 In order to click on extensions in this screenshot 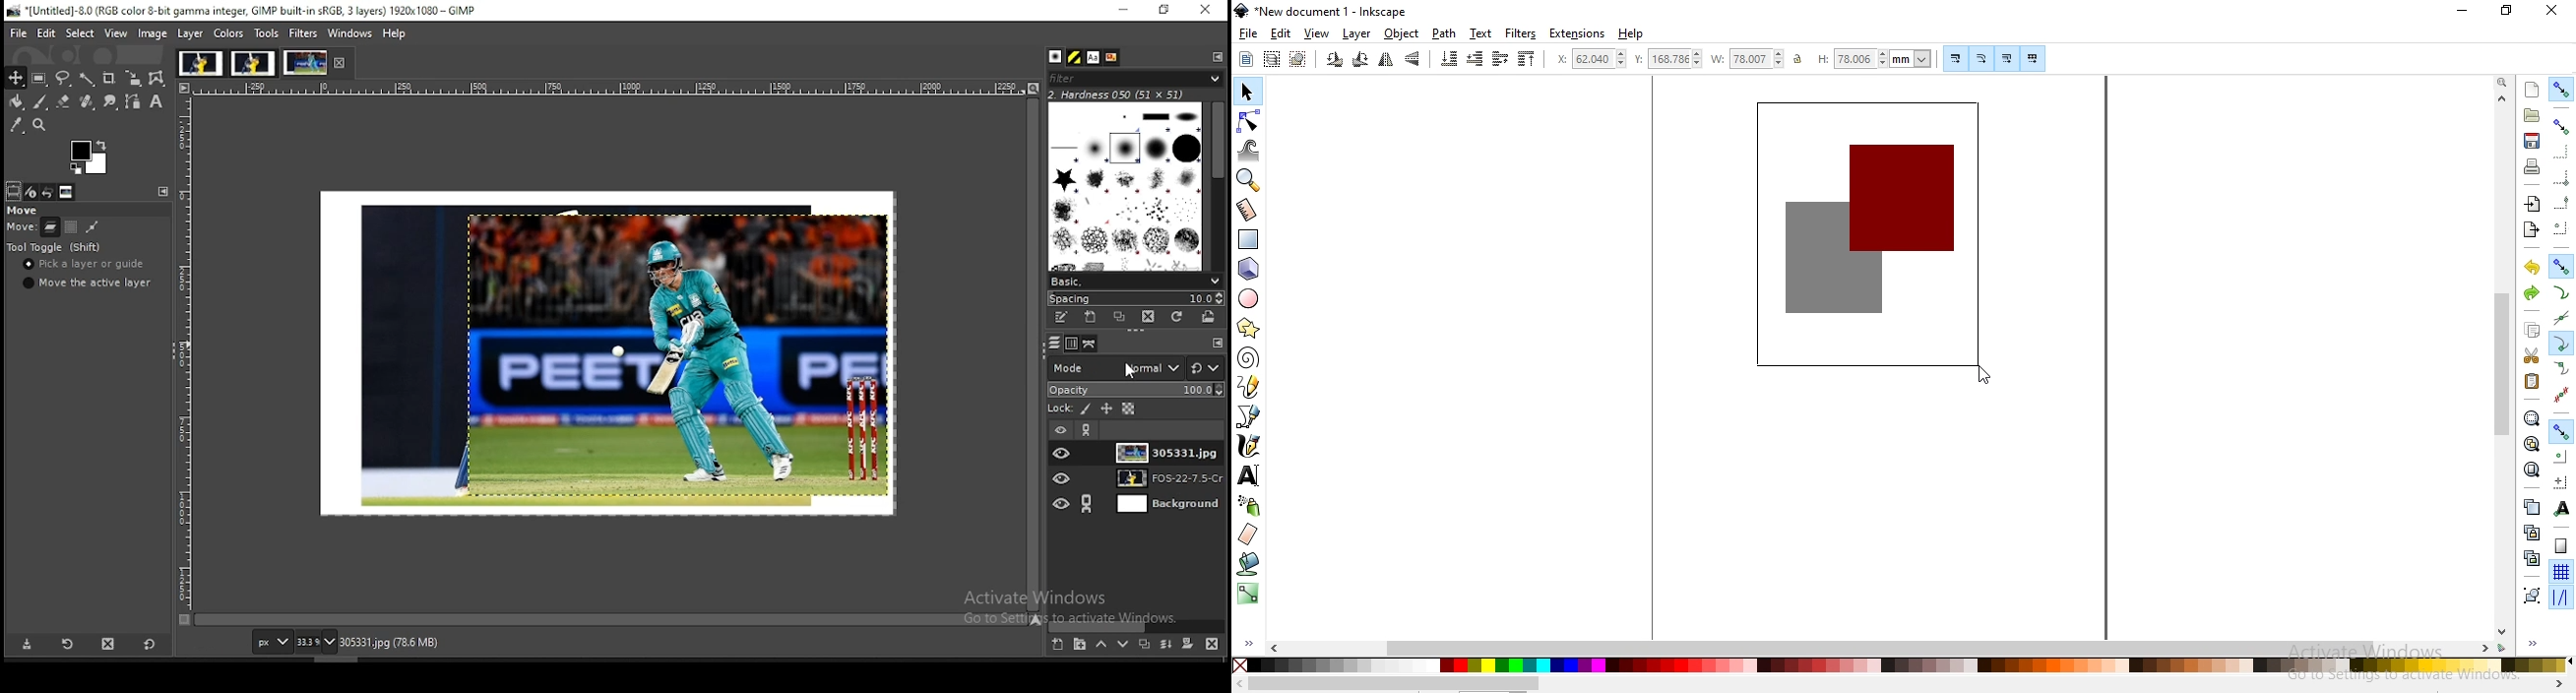, I will do `click(1579, 33)`.